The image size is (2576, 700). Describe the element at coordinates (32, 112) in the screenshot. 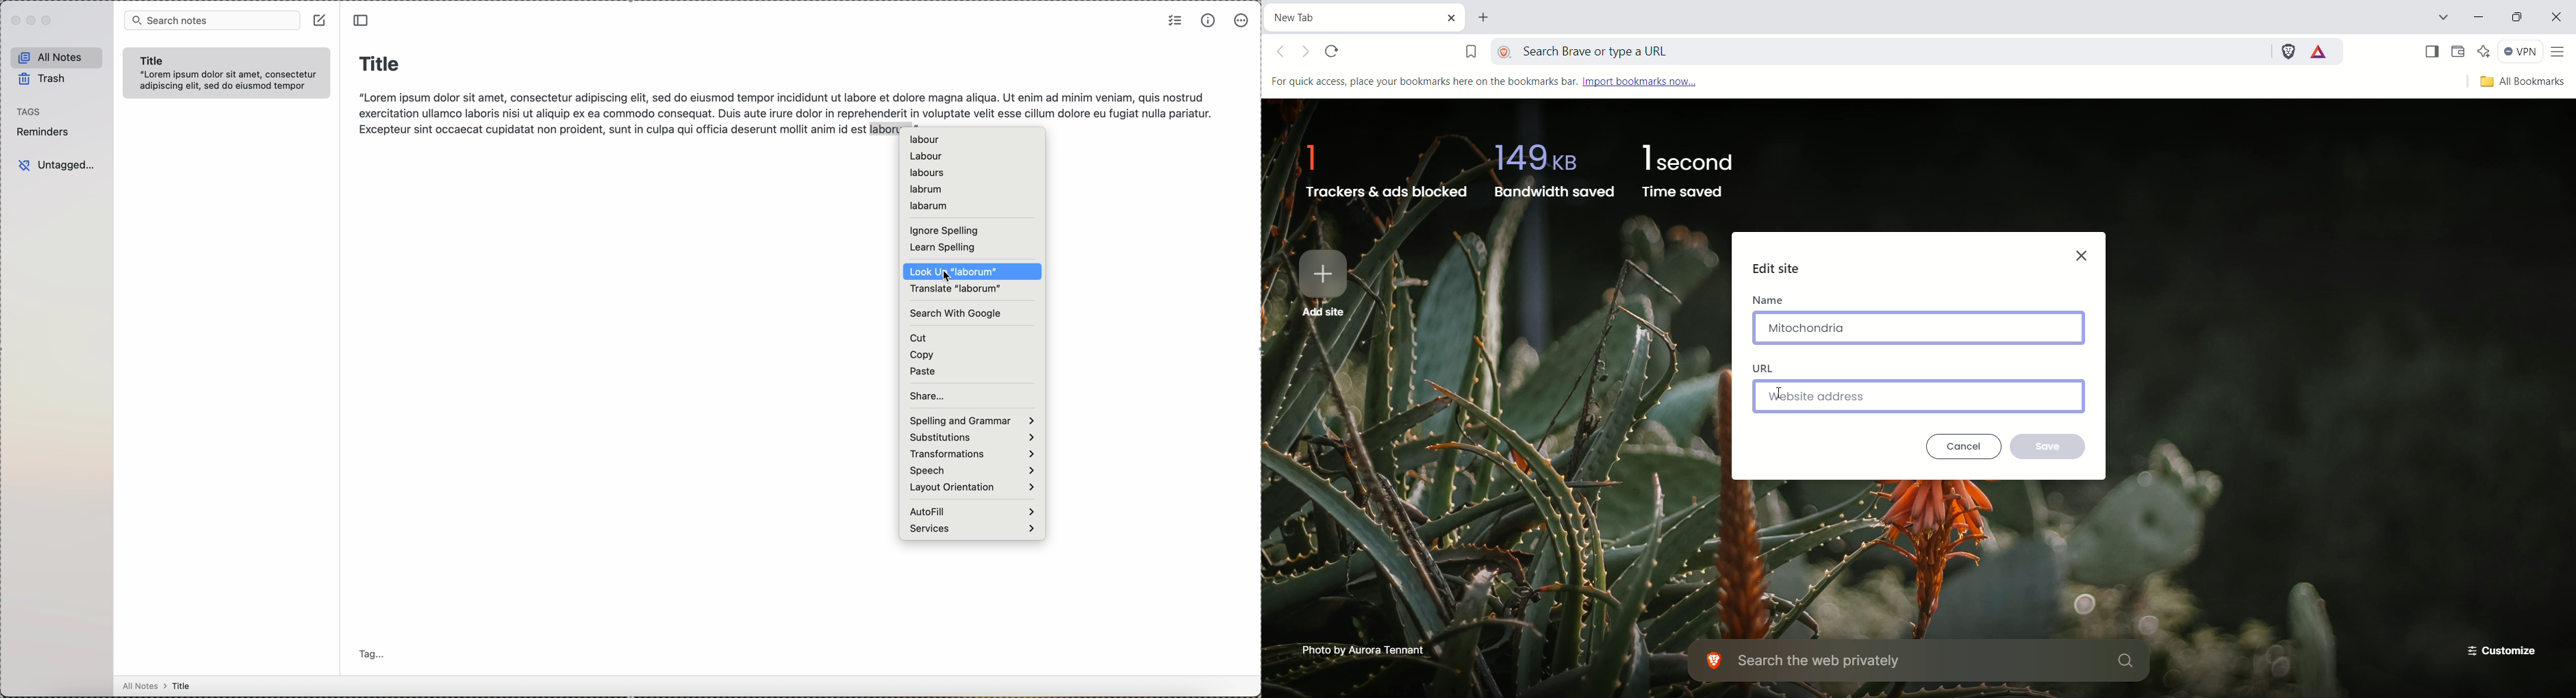

I see `tags` at that location.